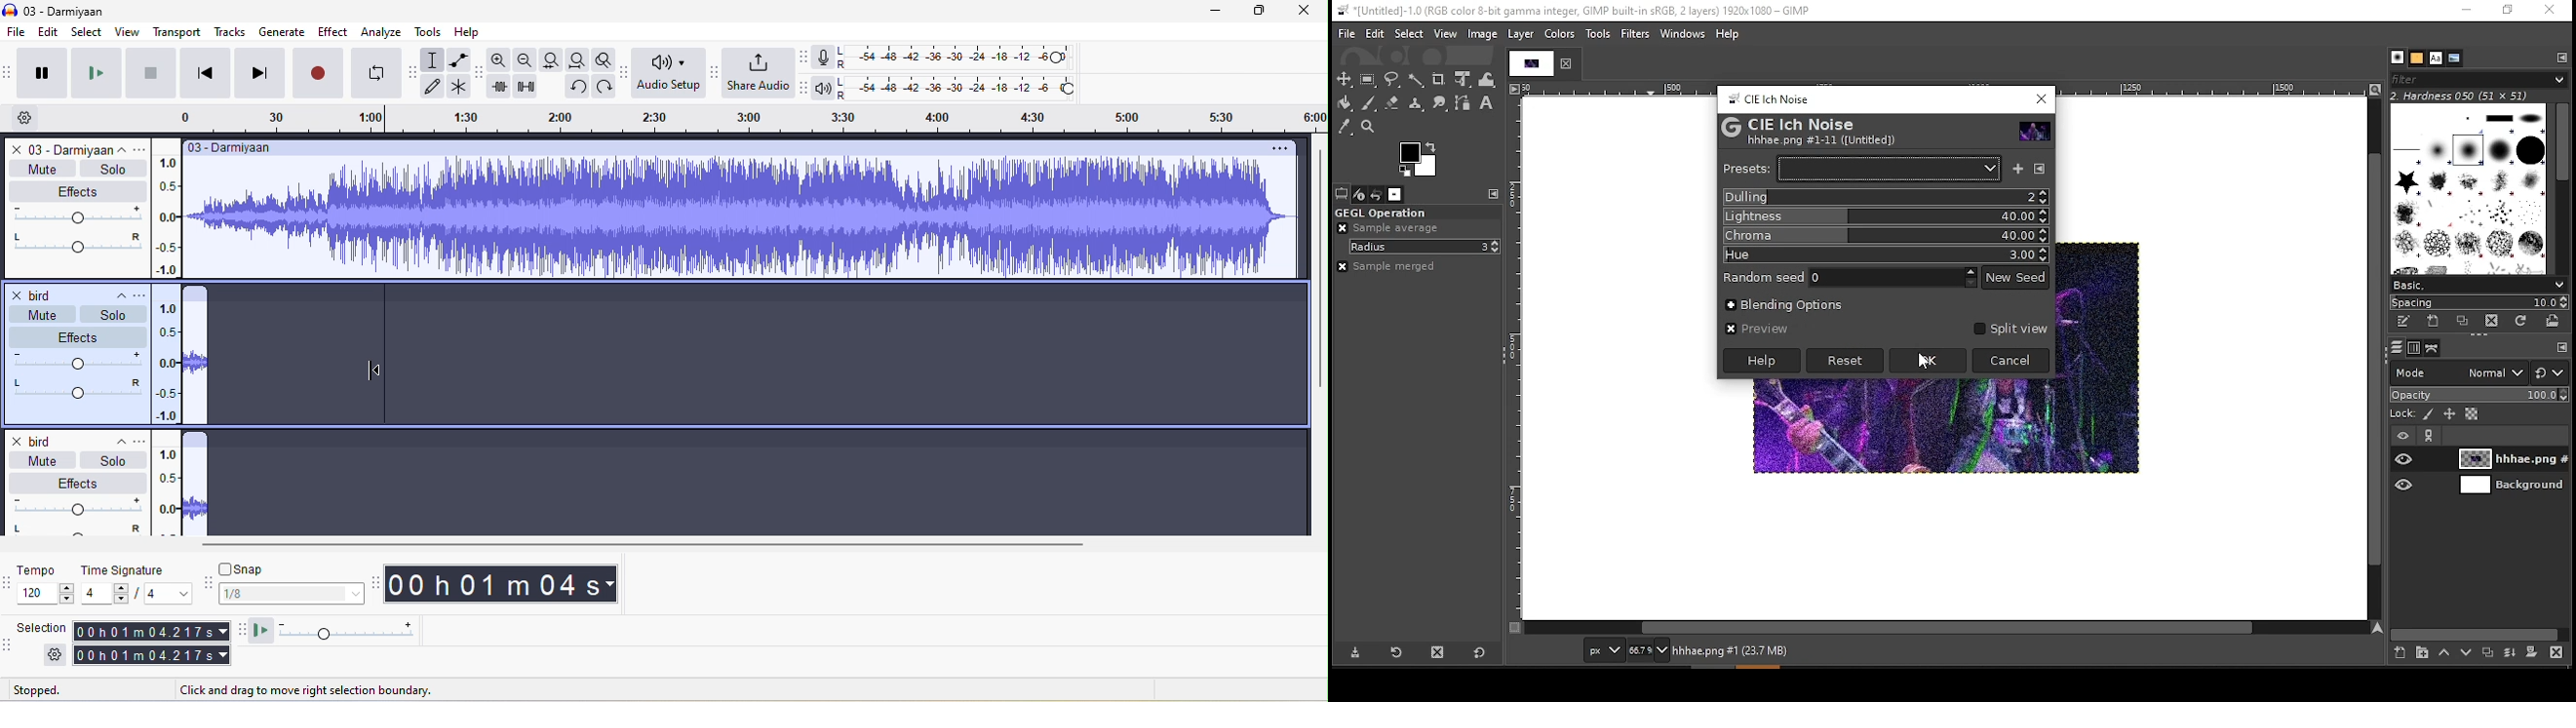  What do you see at coordinates (1732, 127) in the screenshot?
I see `logo` at bounding box center [1732, 127].